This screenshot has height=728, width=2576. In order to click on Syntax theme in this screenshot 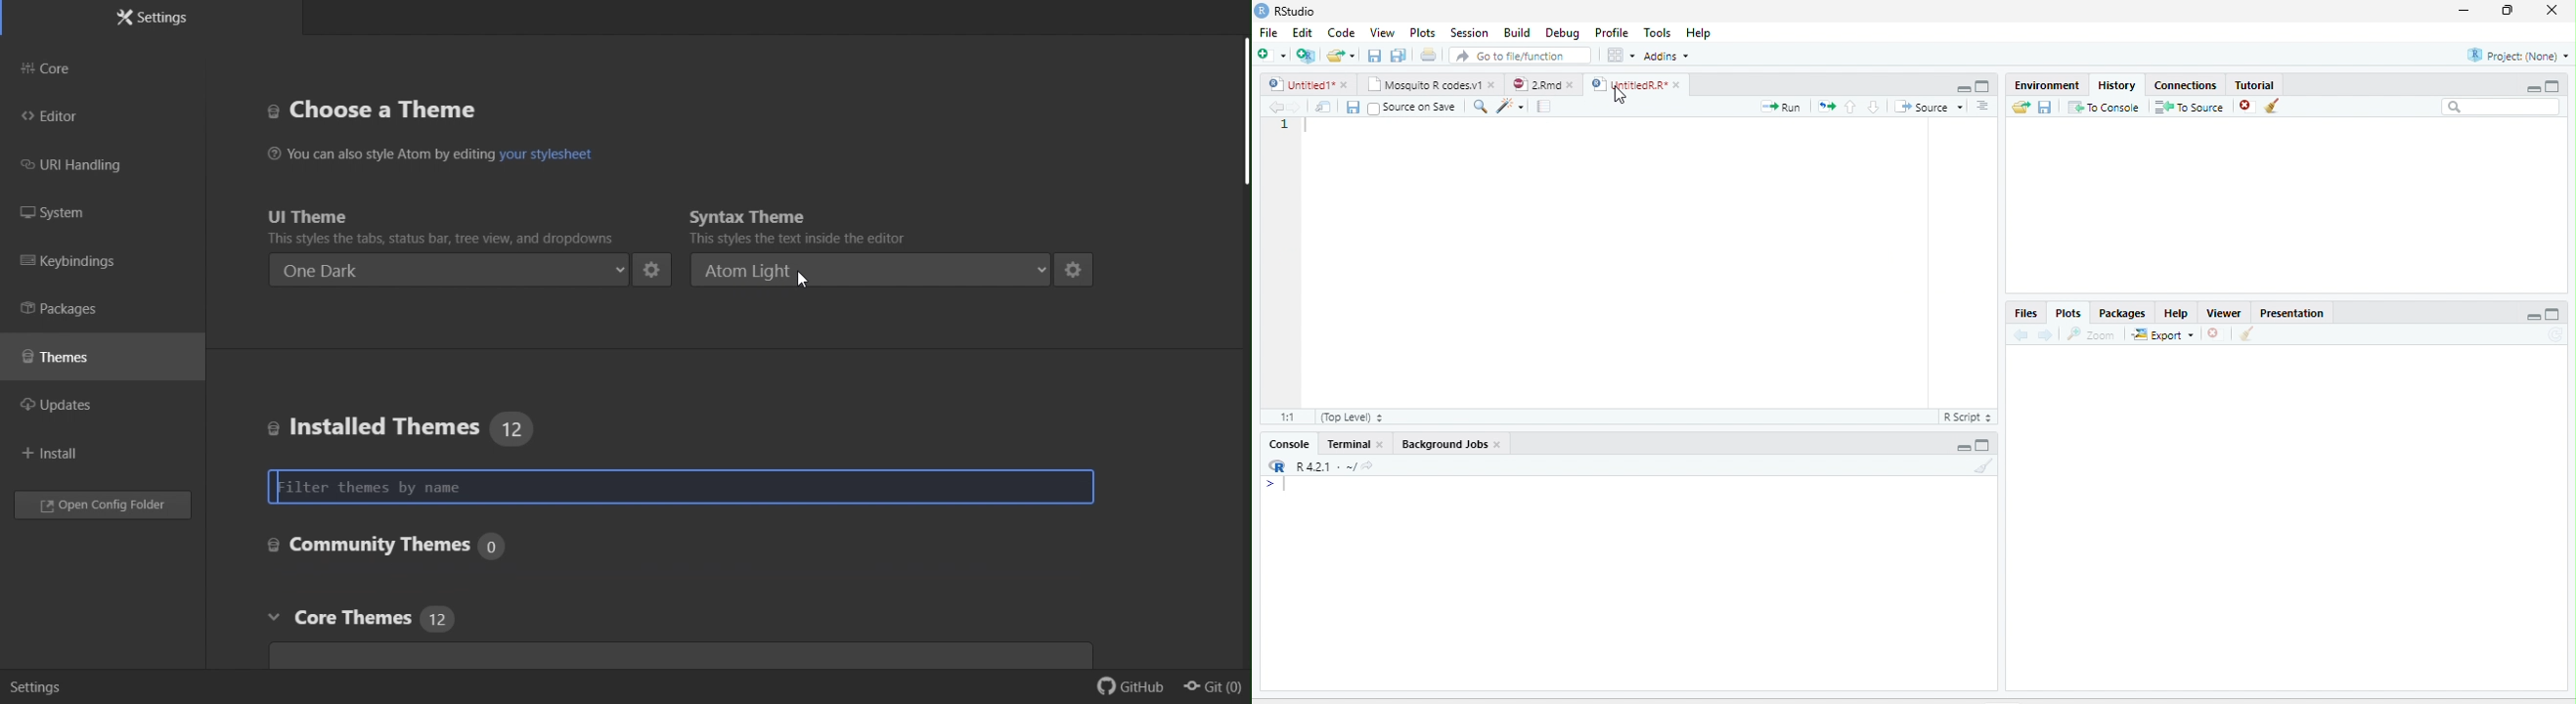, I will do `click(847, 228)`.